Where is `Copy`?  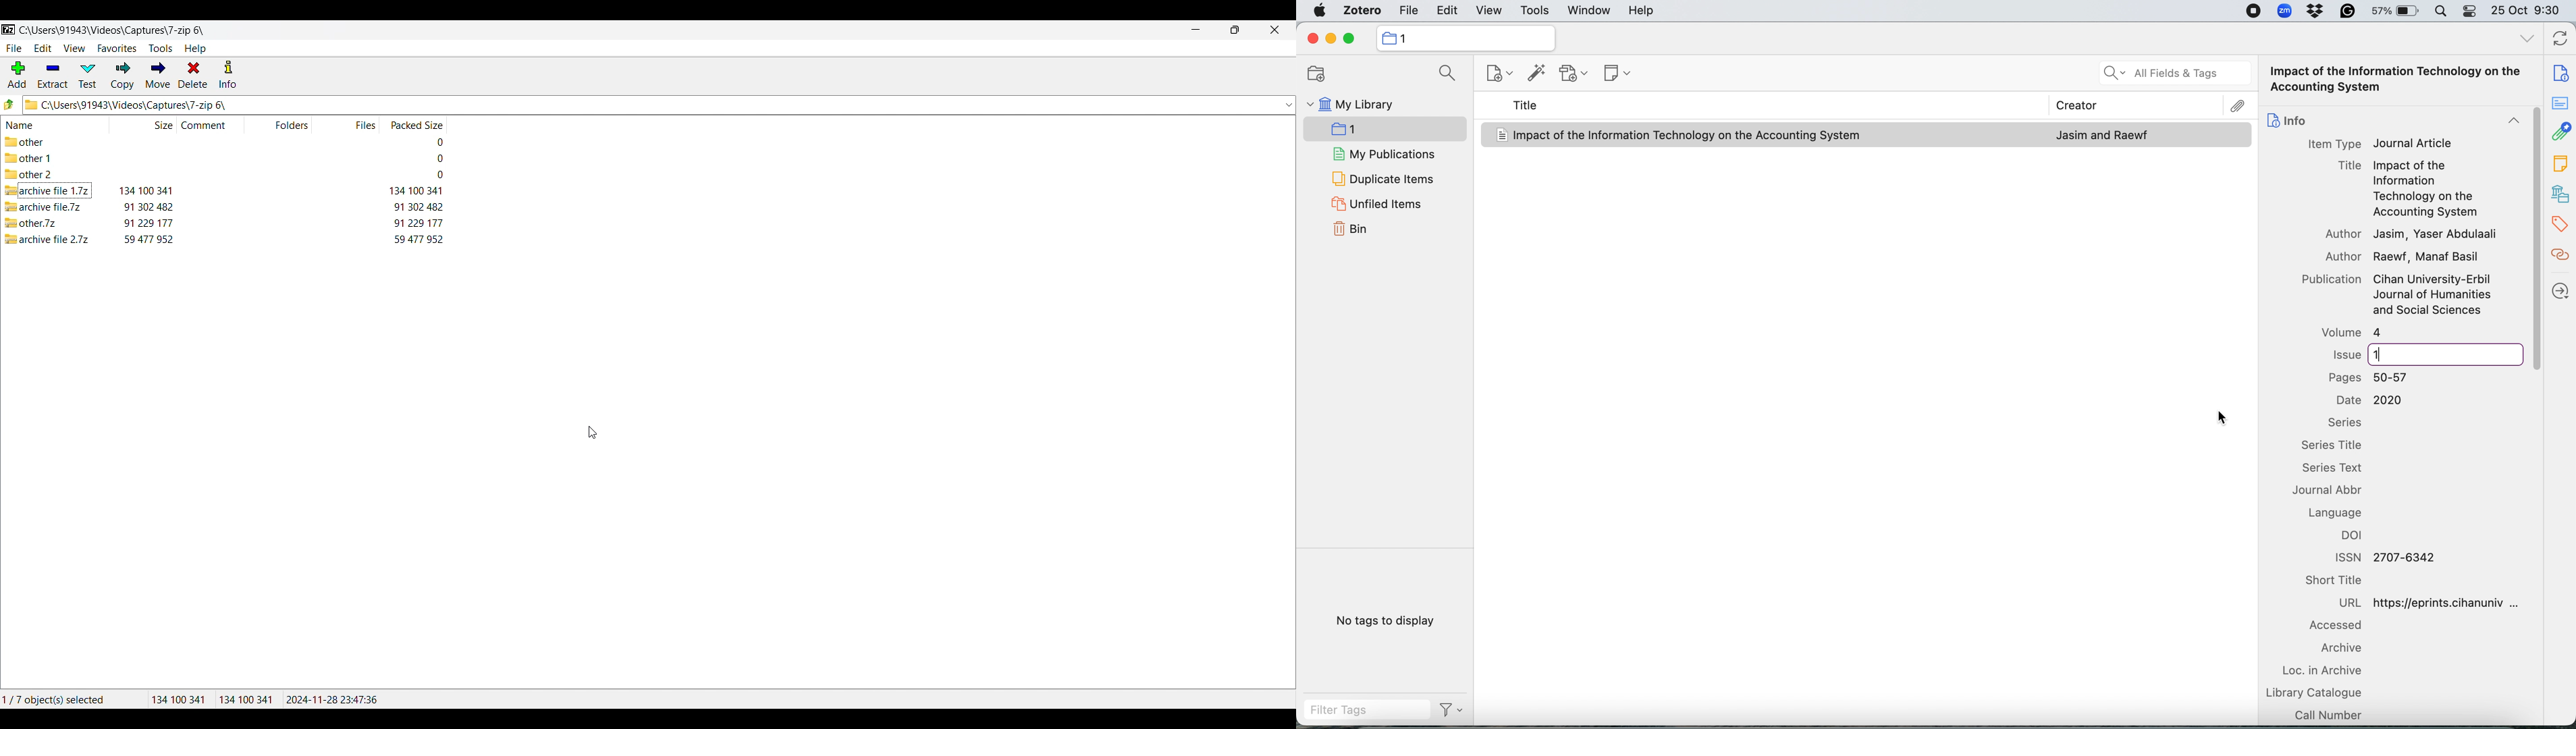 Copy is located at coordinates (122, 76).